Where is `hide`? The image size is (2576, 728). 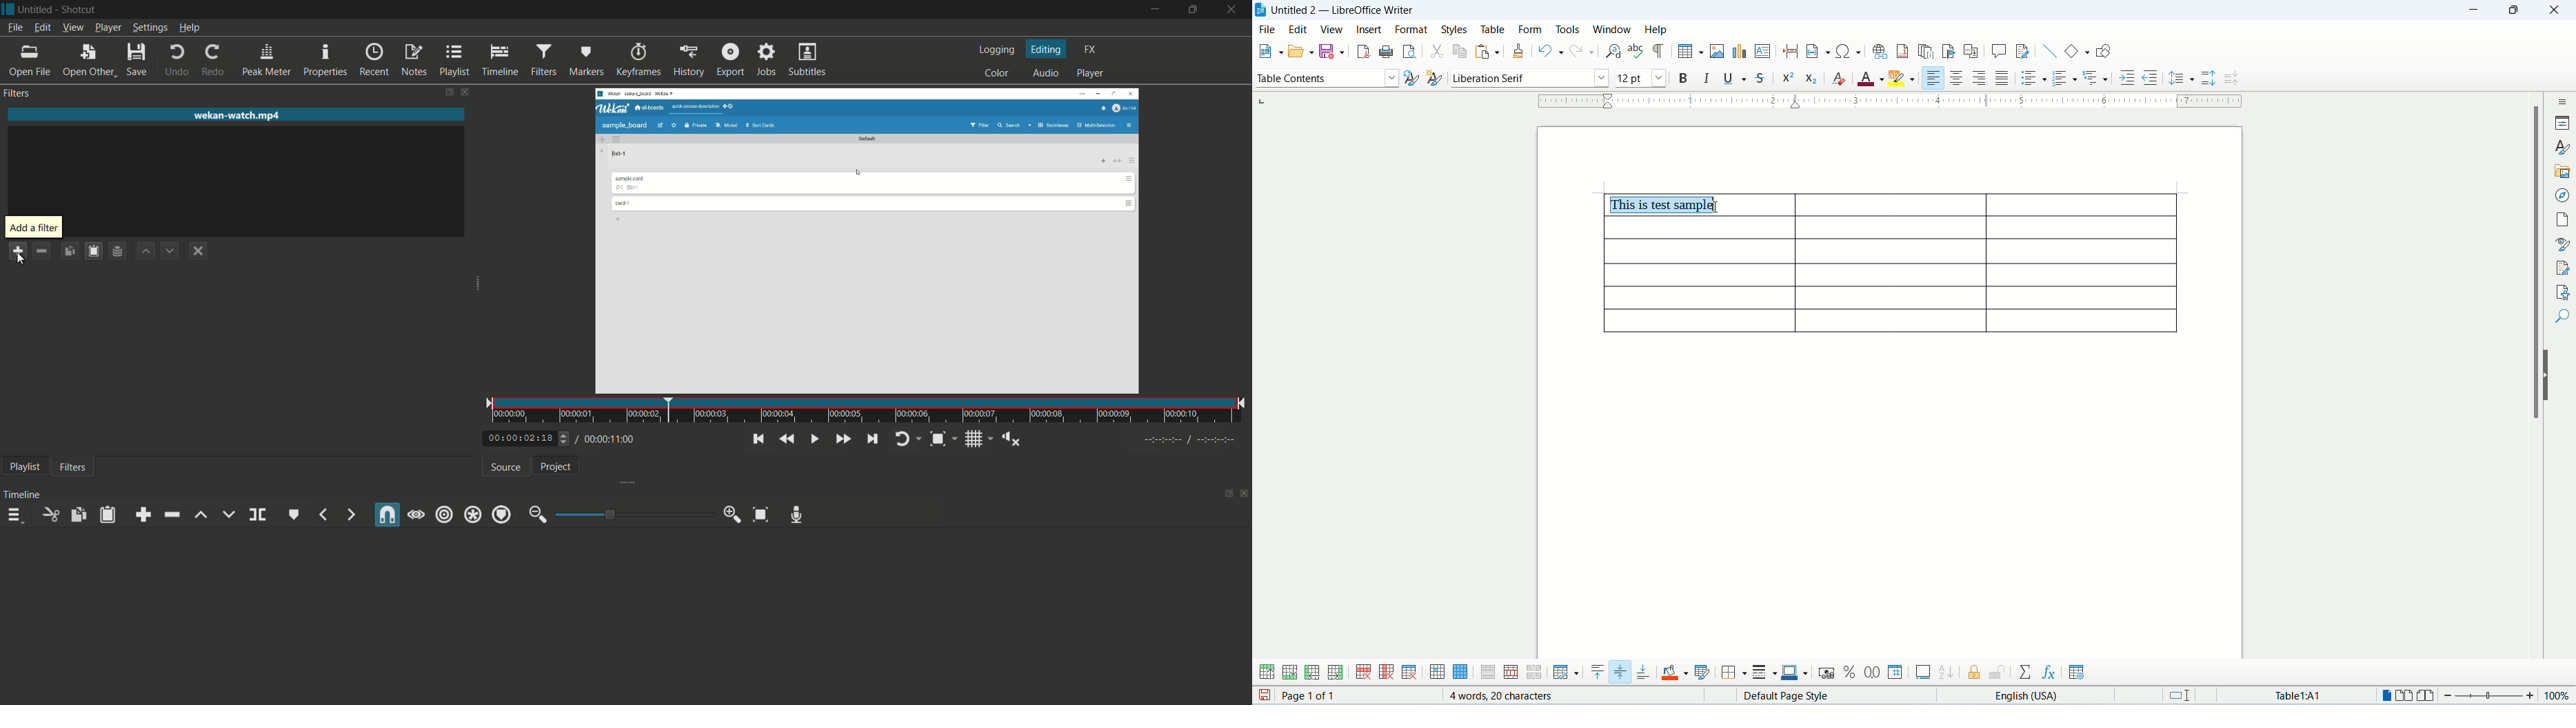
hide is located at coordinates (2548, 375).